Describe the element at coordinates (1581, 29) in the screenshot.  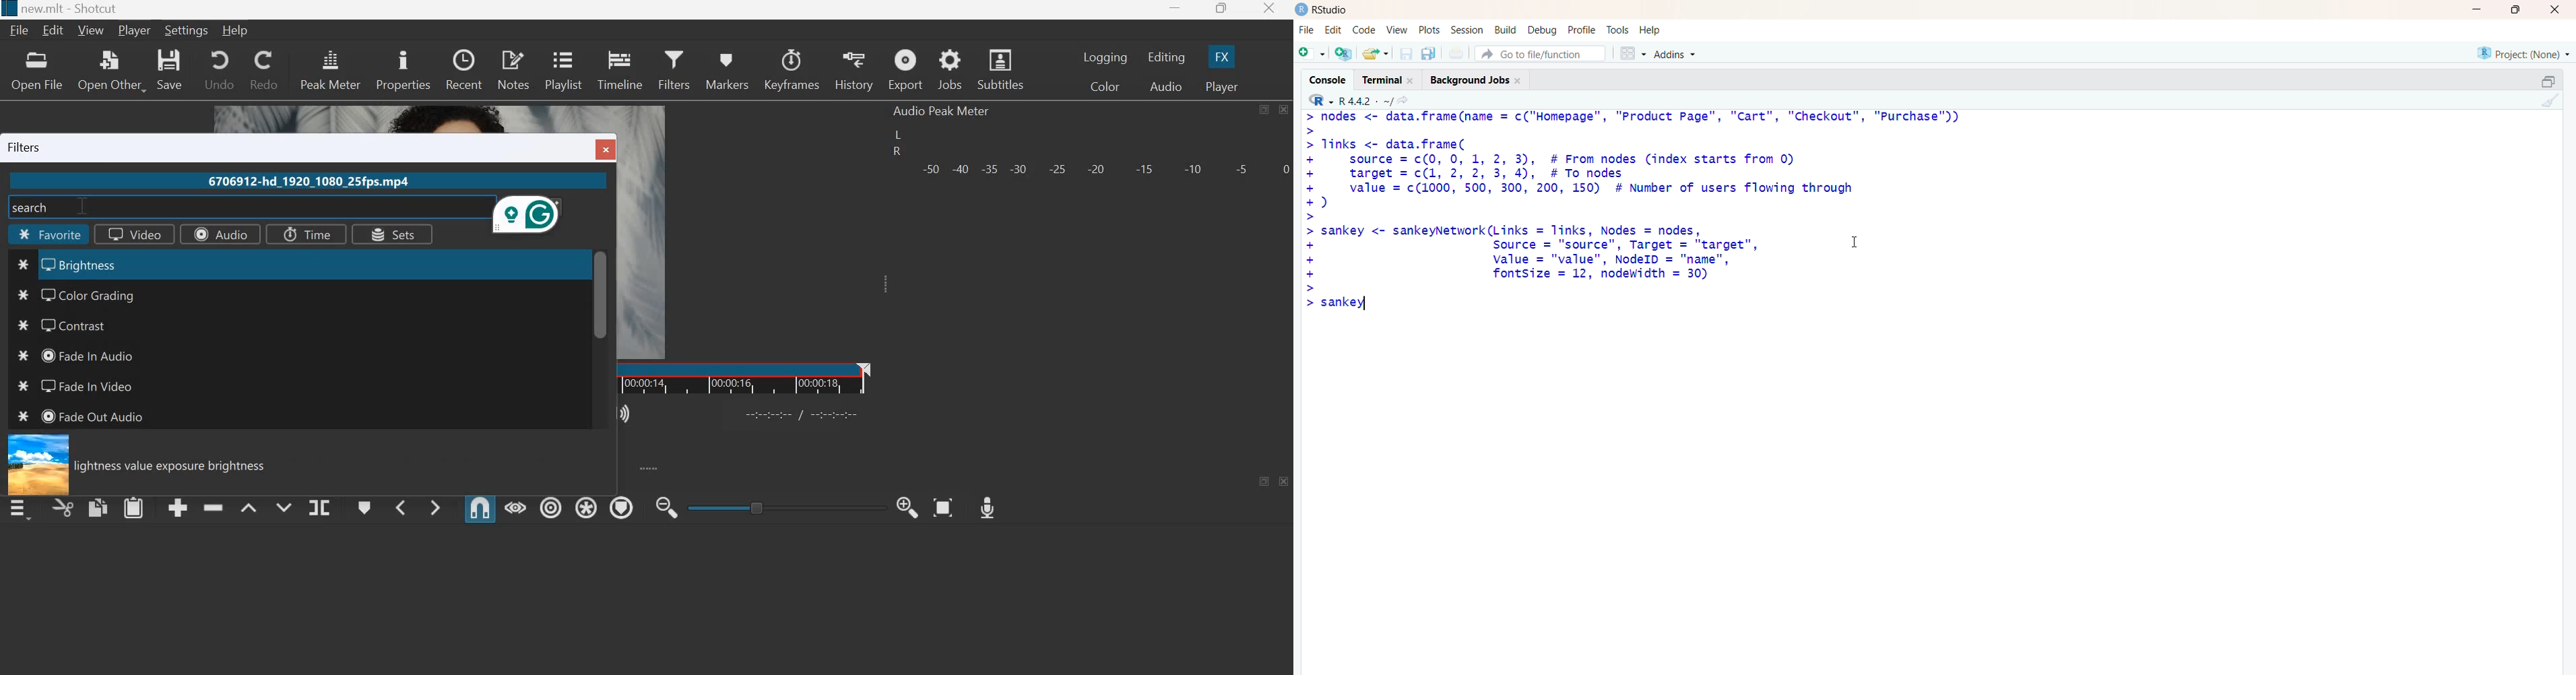
I see `profile` at that location.